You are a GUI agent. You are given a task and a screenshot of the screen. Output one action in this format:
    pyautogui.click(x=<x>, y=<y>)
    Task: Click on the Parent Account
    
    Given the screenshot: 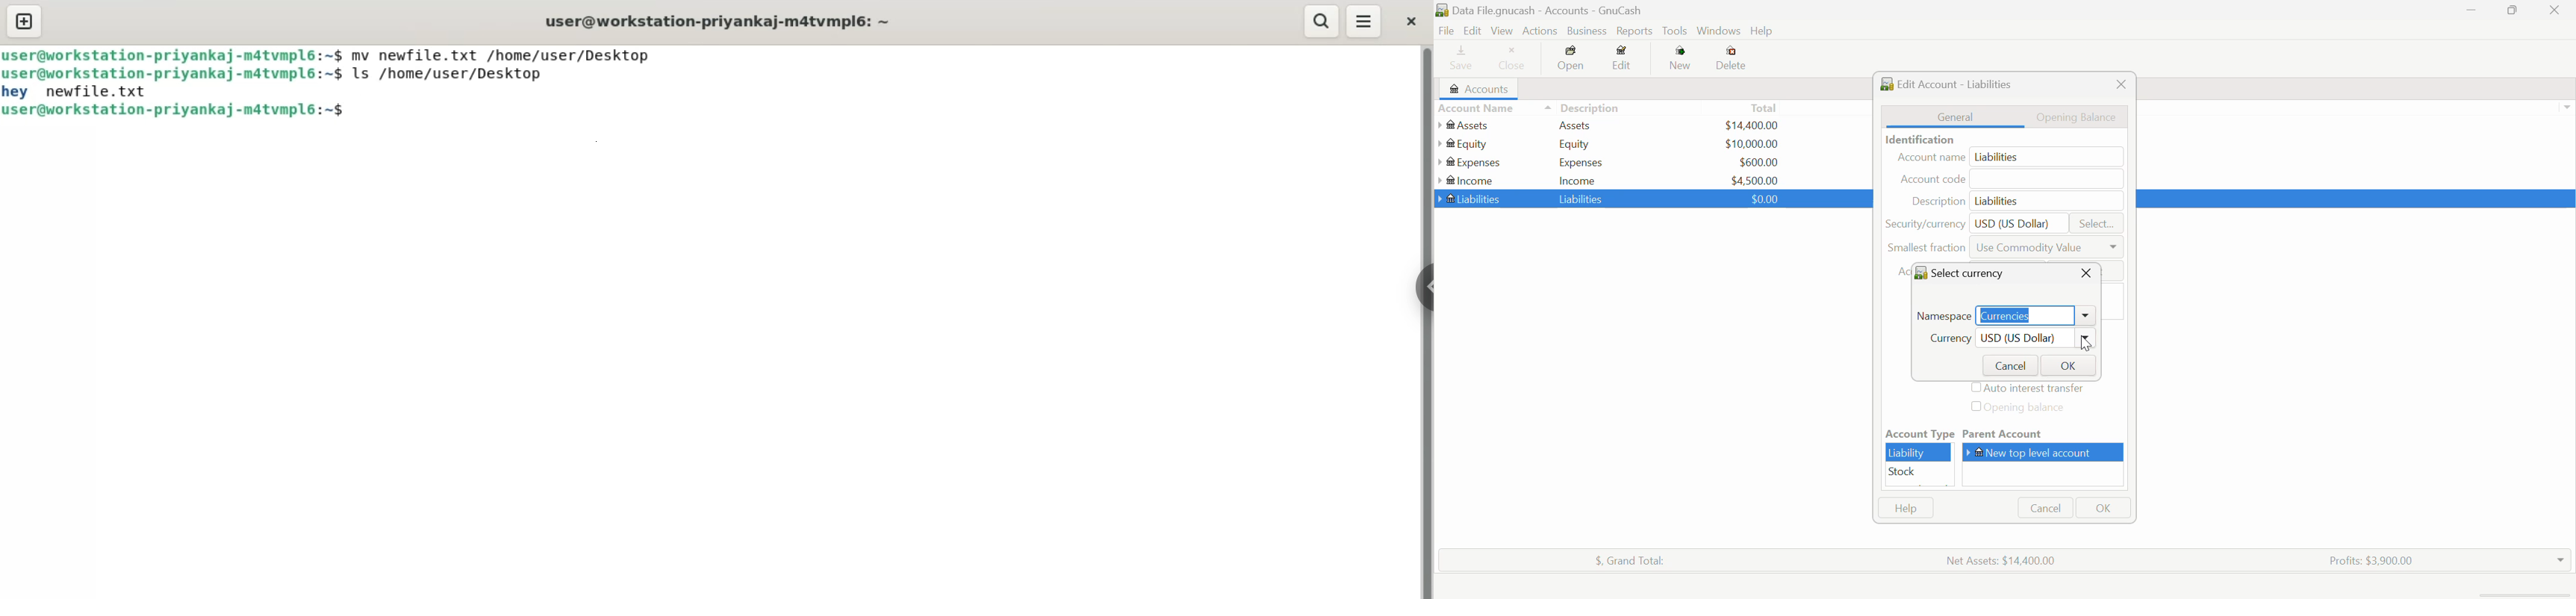 What is the action you would take?
    pyautogui.click(x=2045, y=435)
    